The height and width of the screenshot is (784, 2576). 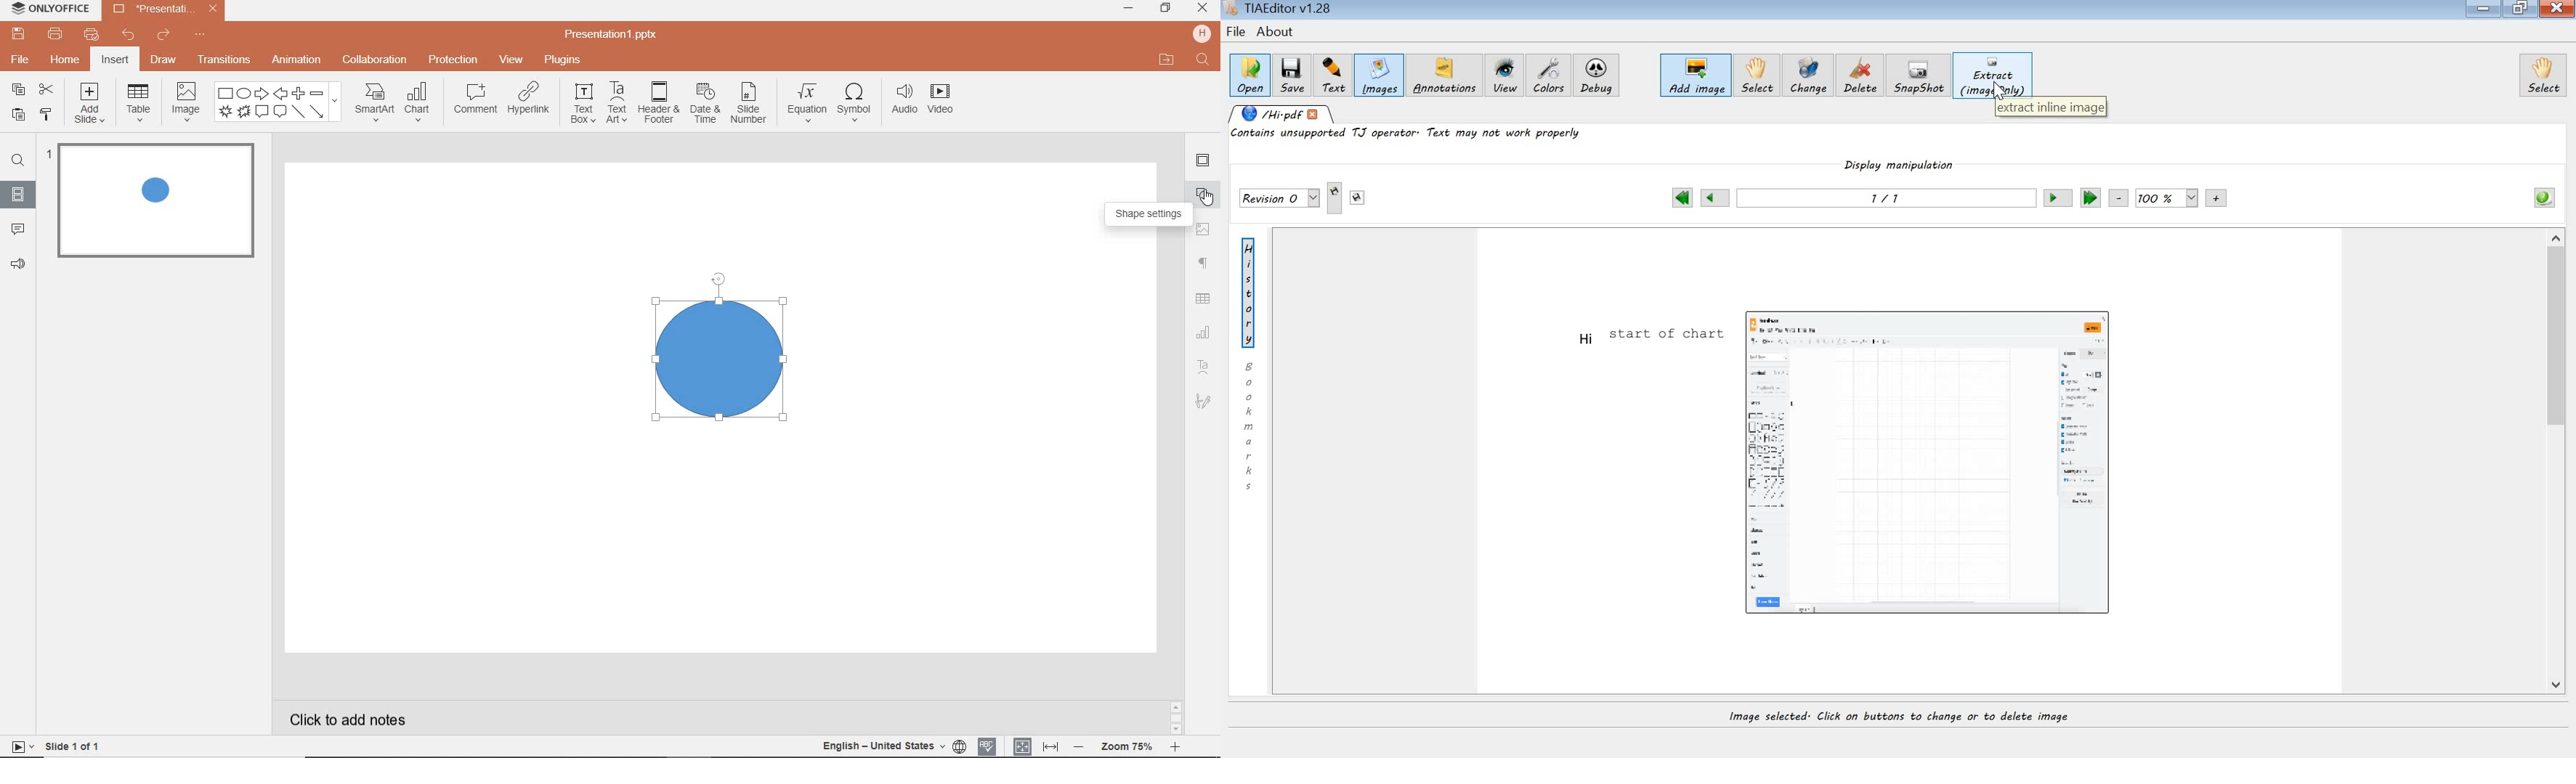 I want to click on insert, so click(x=115, y=60).